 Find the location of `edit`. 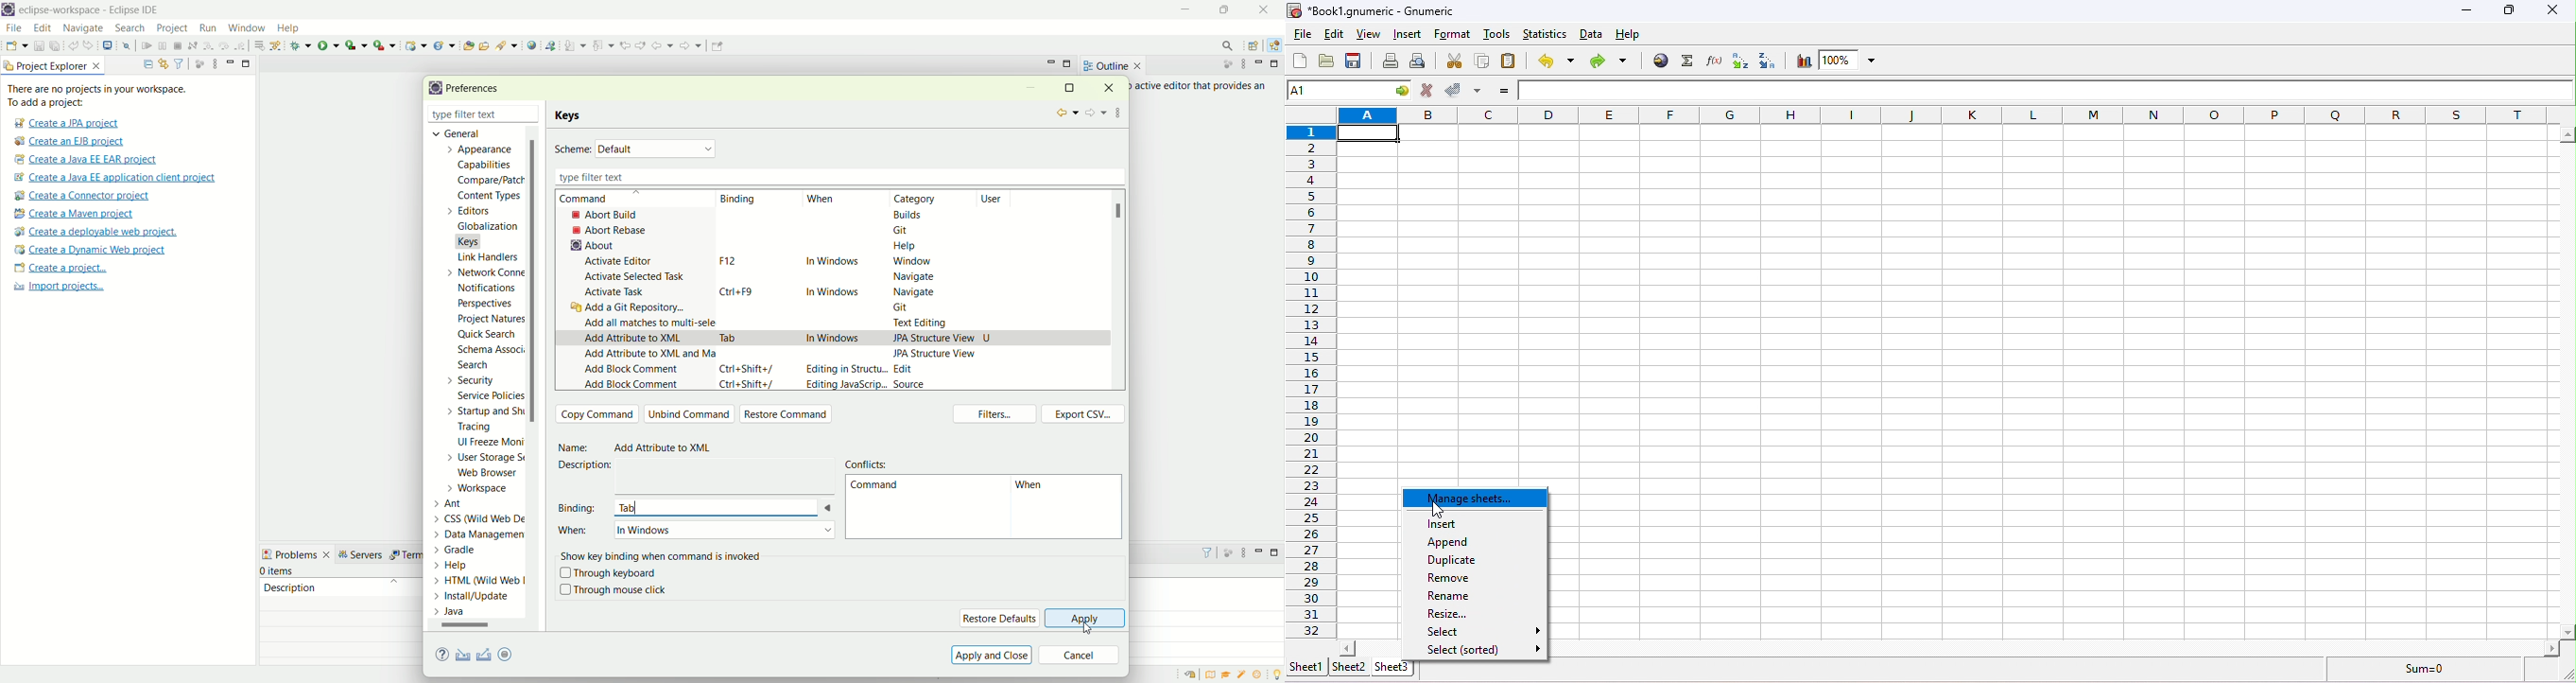

edit is located at coordinates (1329, 34).